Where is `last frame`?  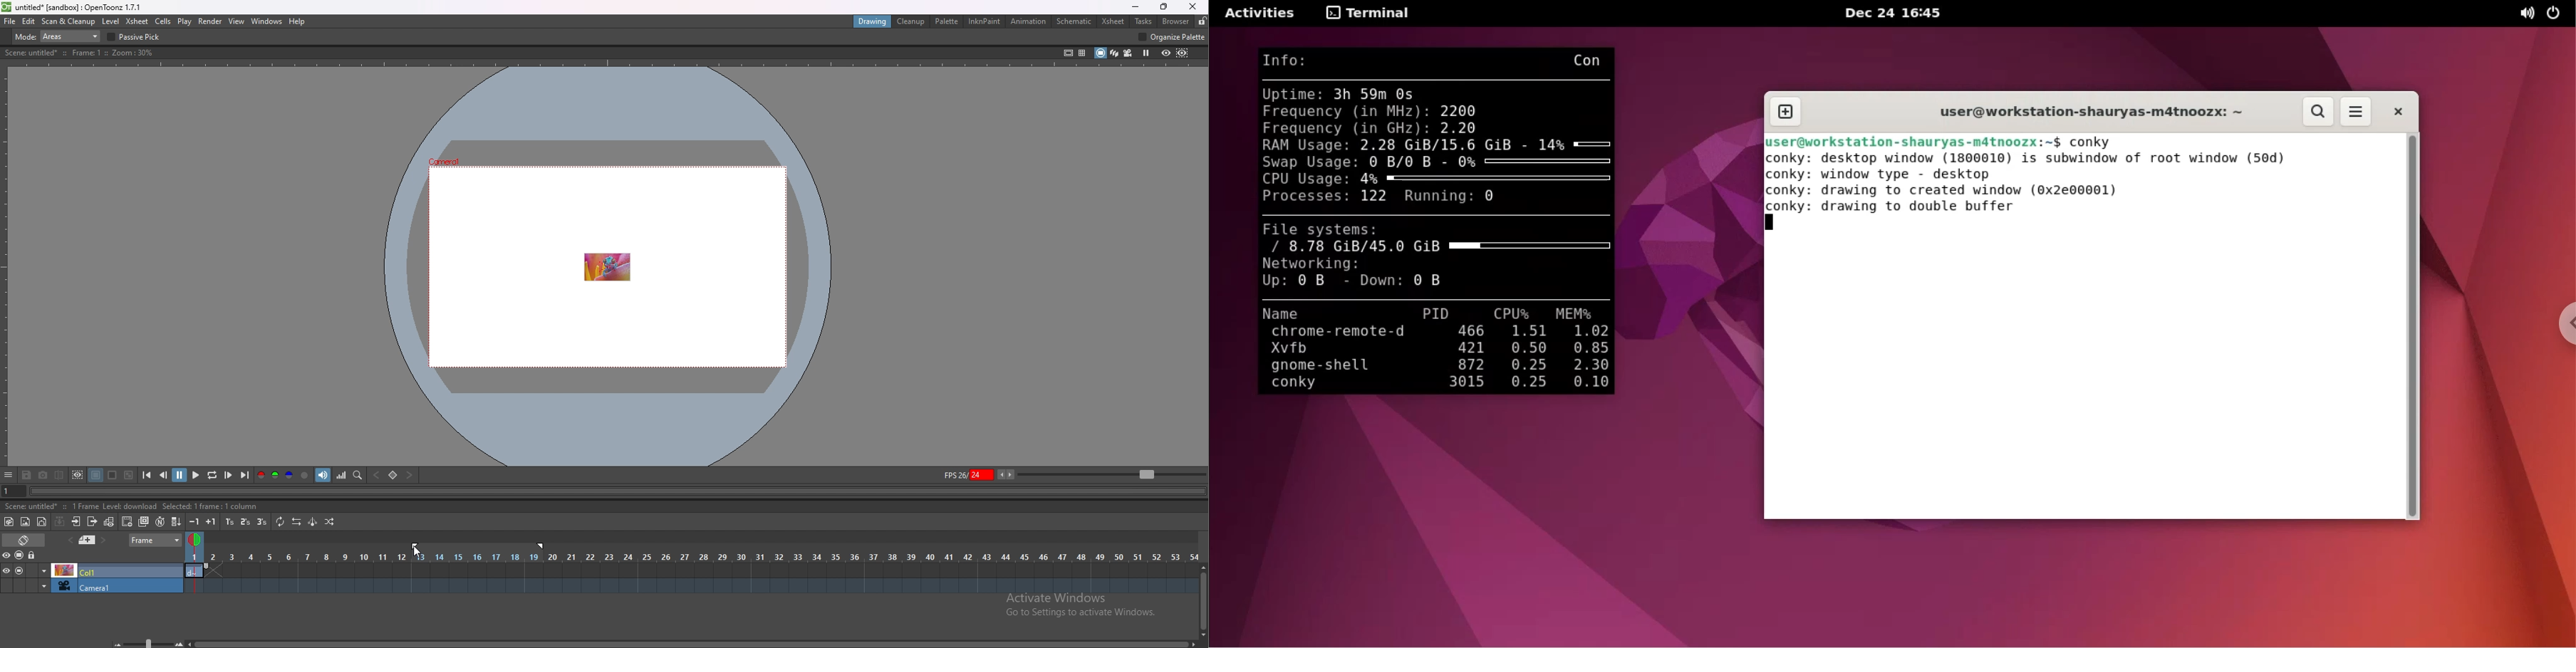
last frame is located at coordinates (244, 475).